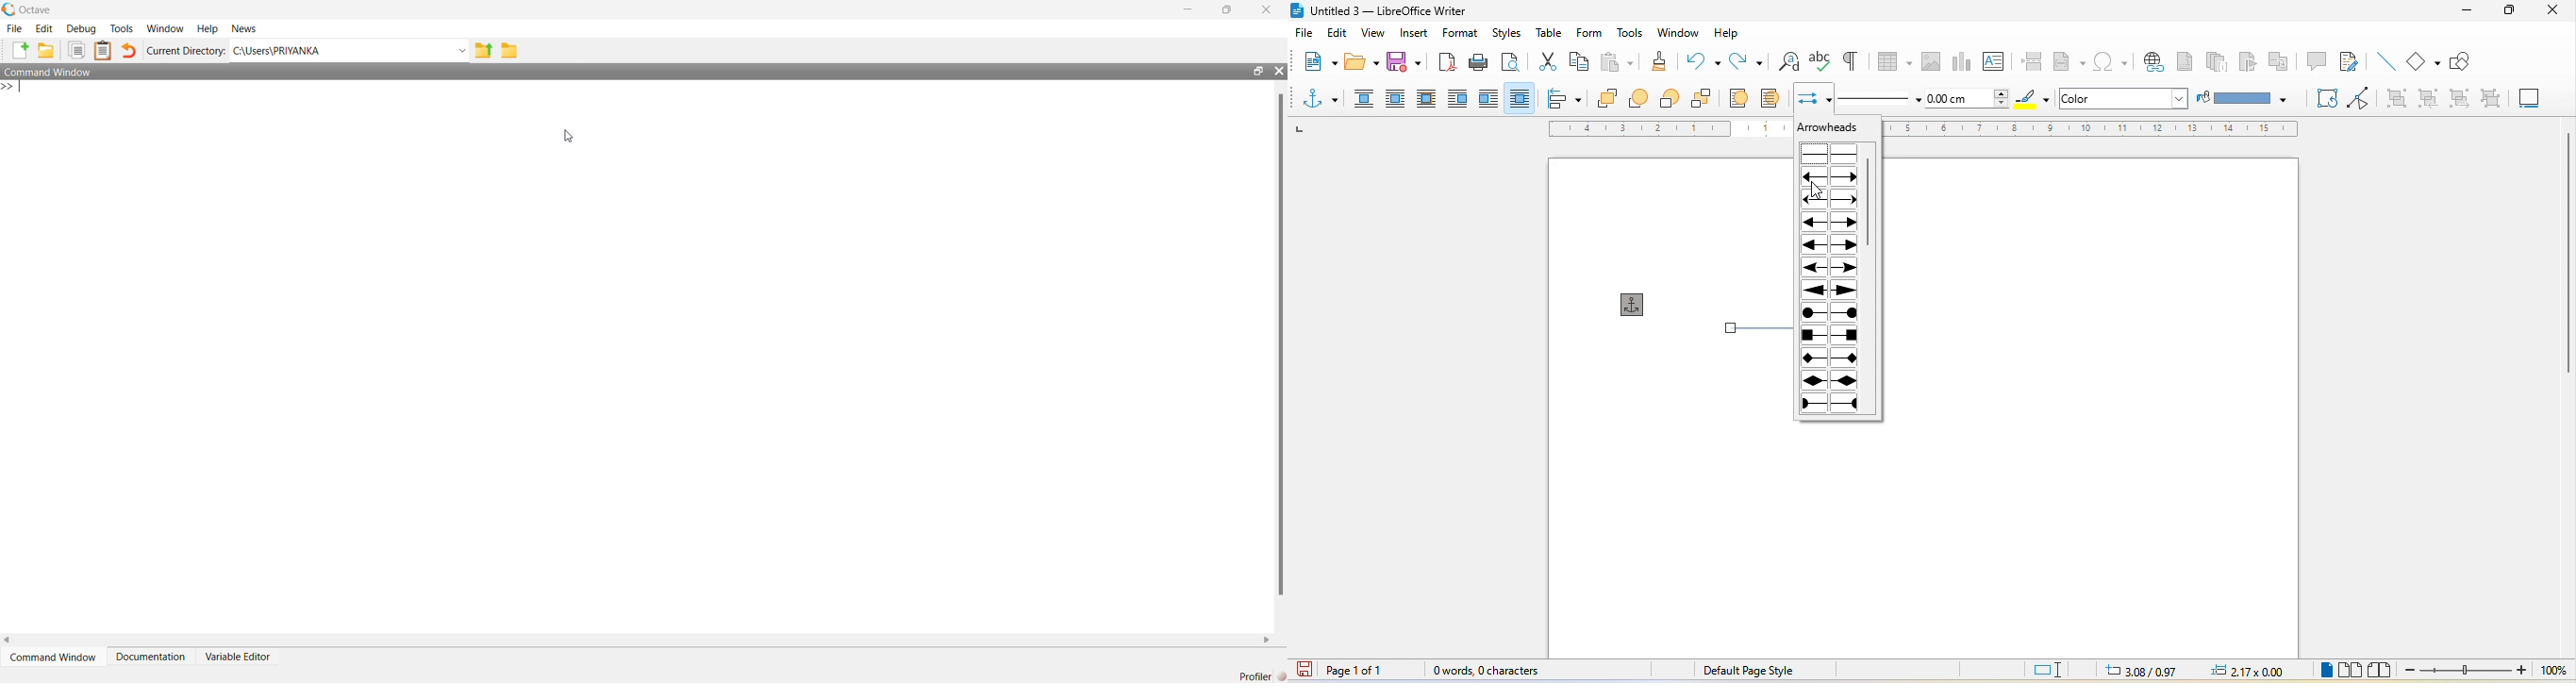 The height and width of the screenshot is (700, 2576). Describe the element at coordinates (1427, 97) in the screenshot. I see `optimal` at that location.